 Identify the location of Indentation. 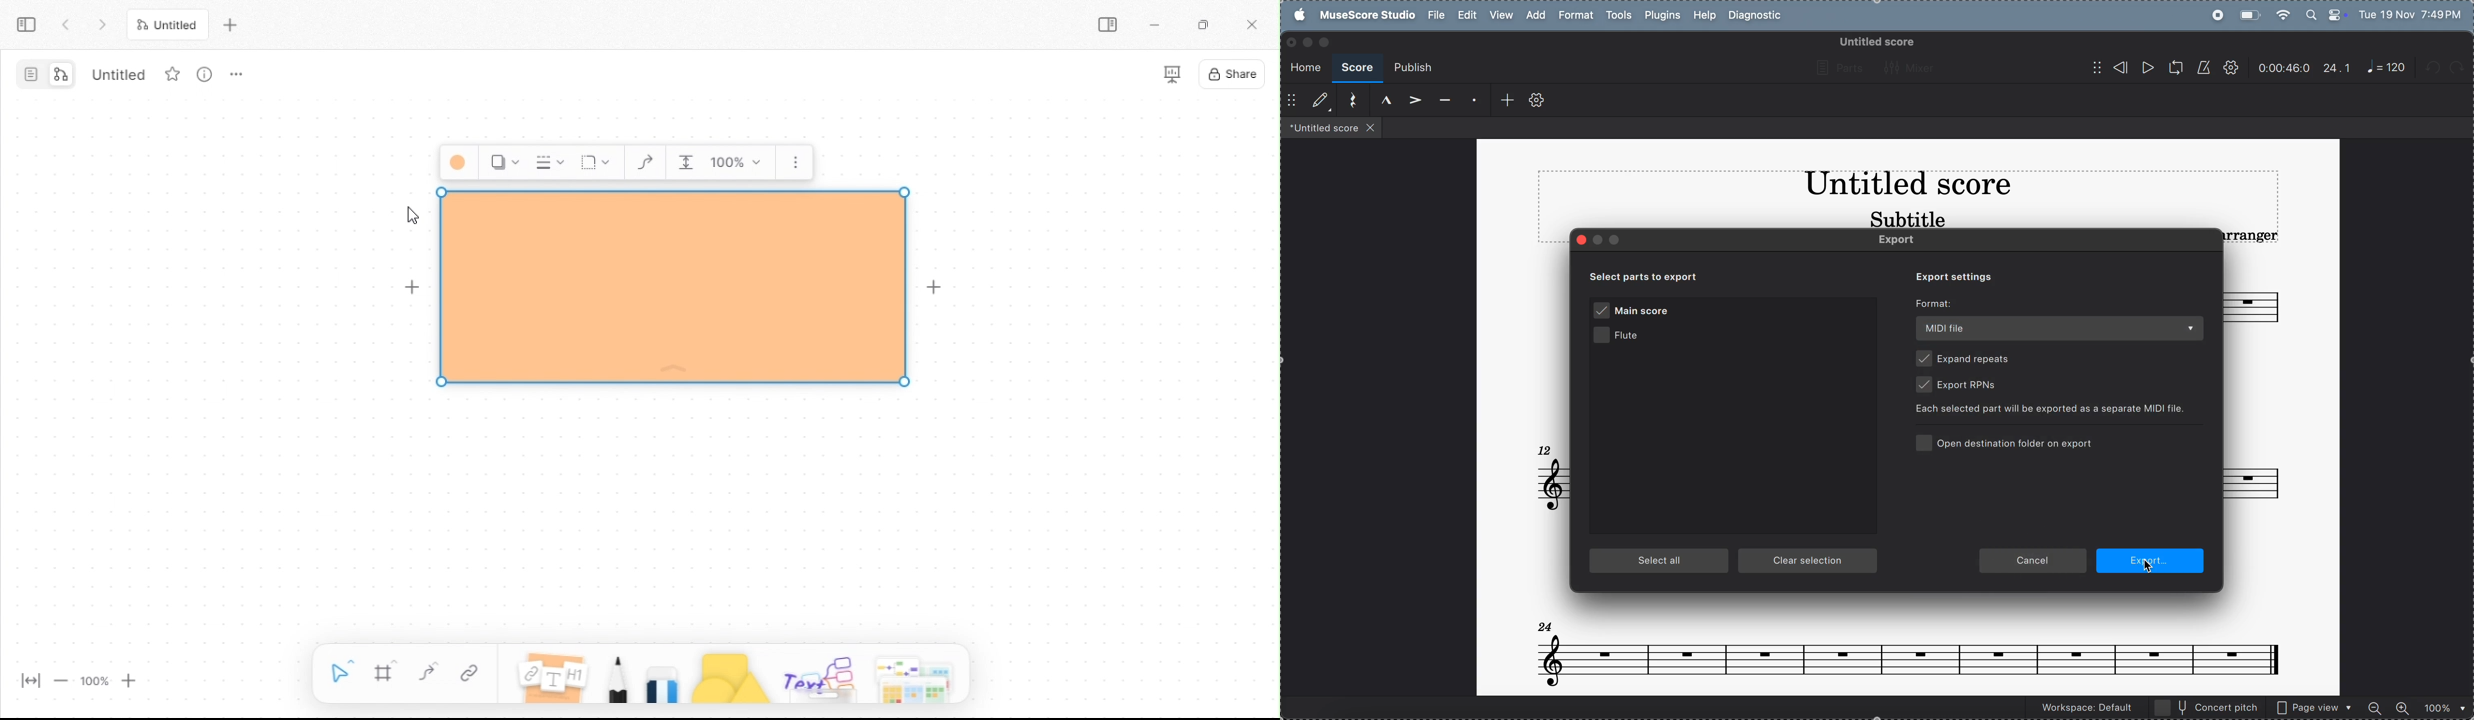
(686, 163).